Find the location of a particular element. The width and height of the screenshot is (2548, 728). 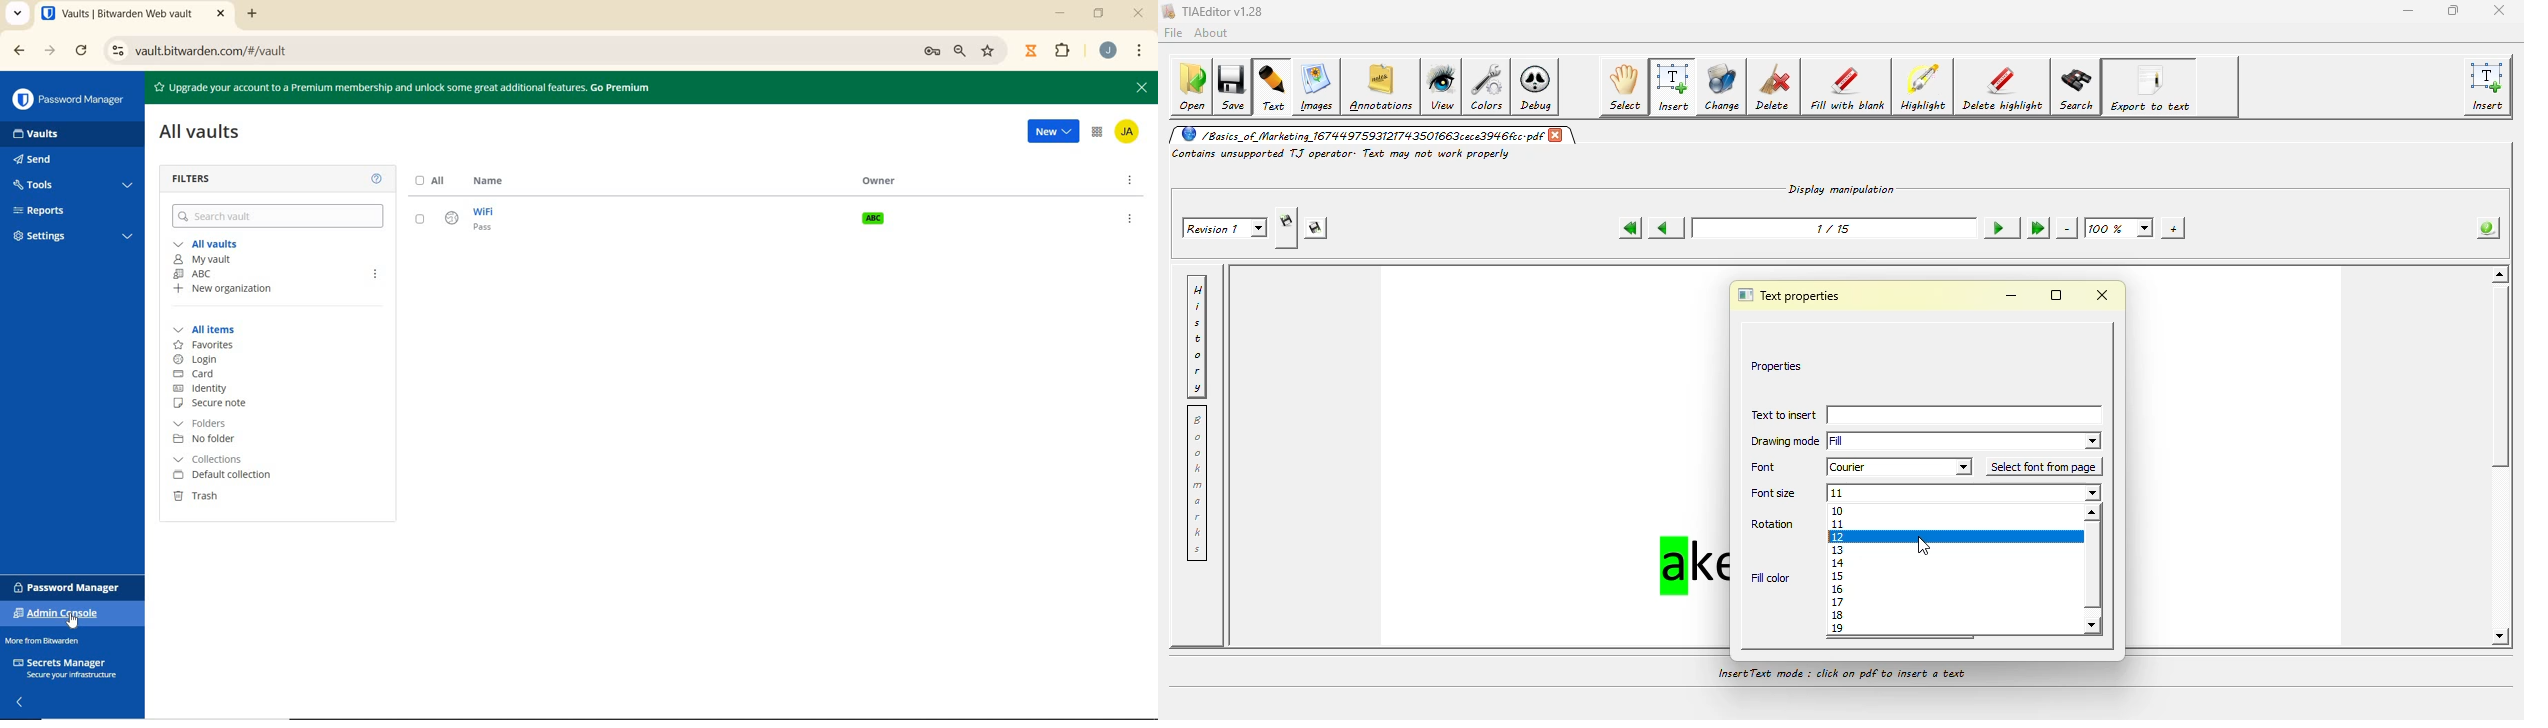

LOGIN NAME is located at coordinates (459, 221).